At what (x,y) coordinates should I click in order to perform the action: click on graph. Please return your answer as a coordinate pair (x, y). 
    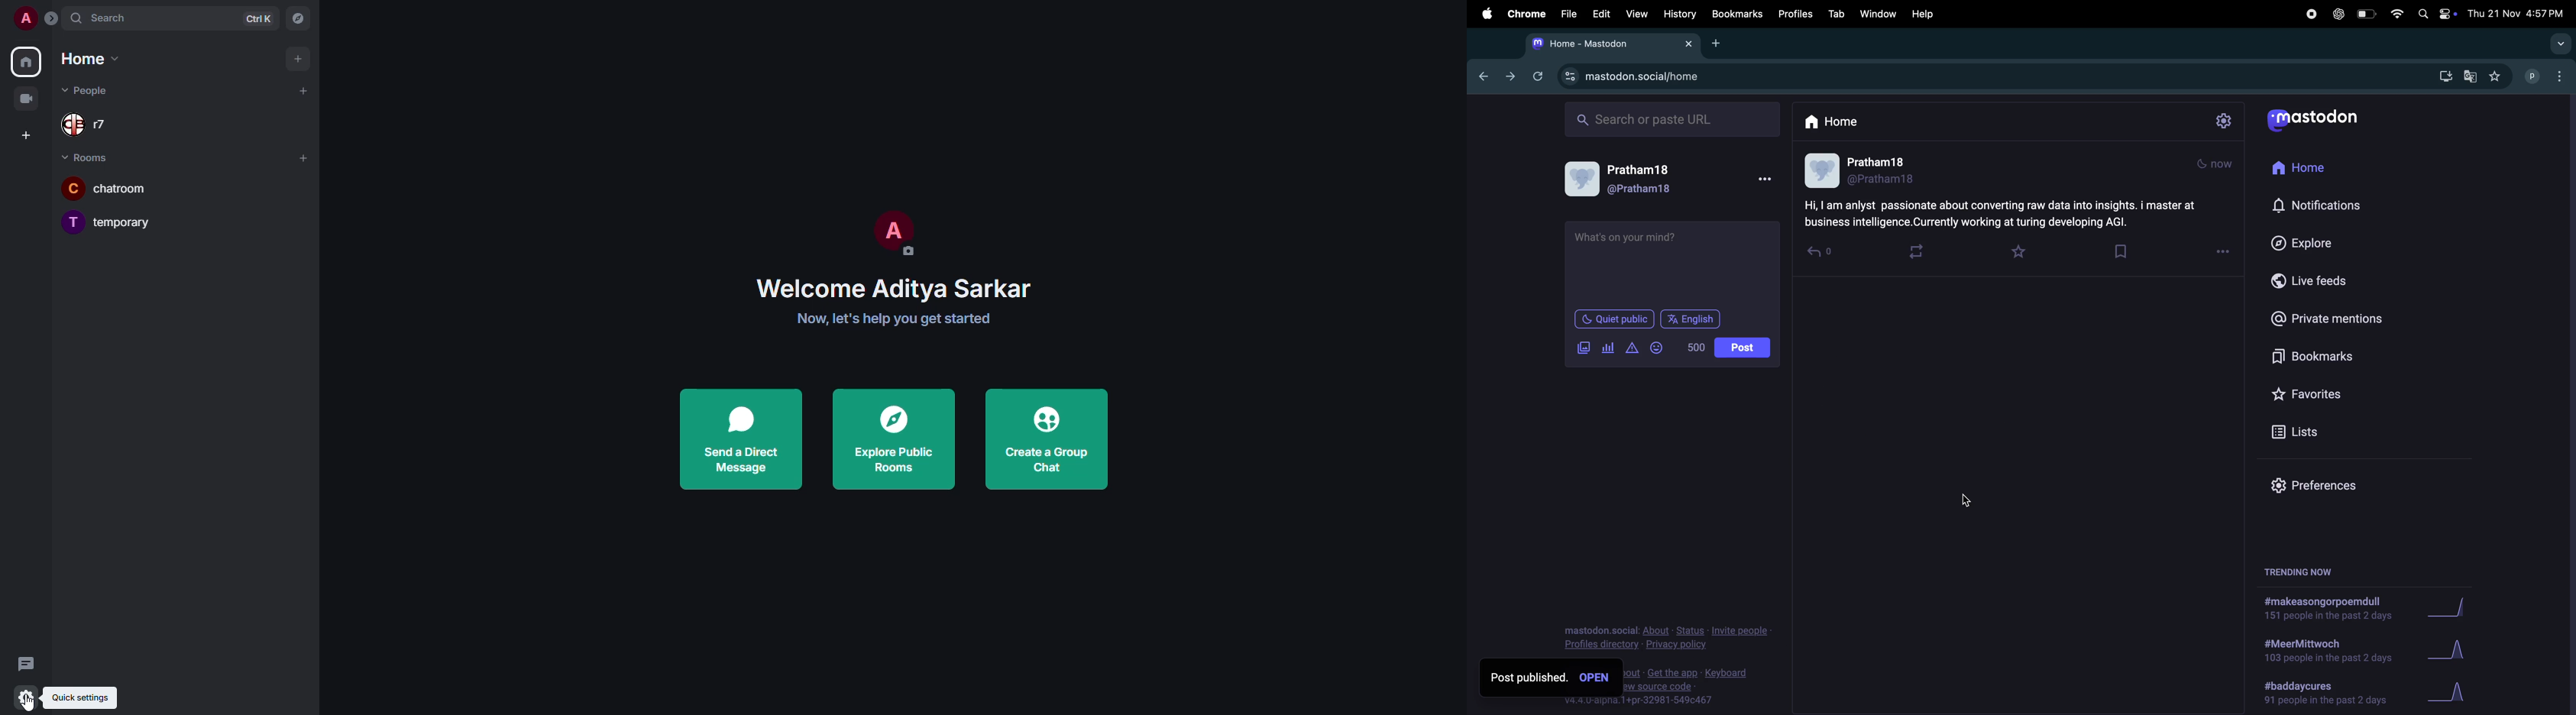
    Looking at the image, I should click on (2448, 650).